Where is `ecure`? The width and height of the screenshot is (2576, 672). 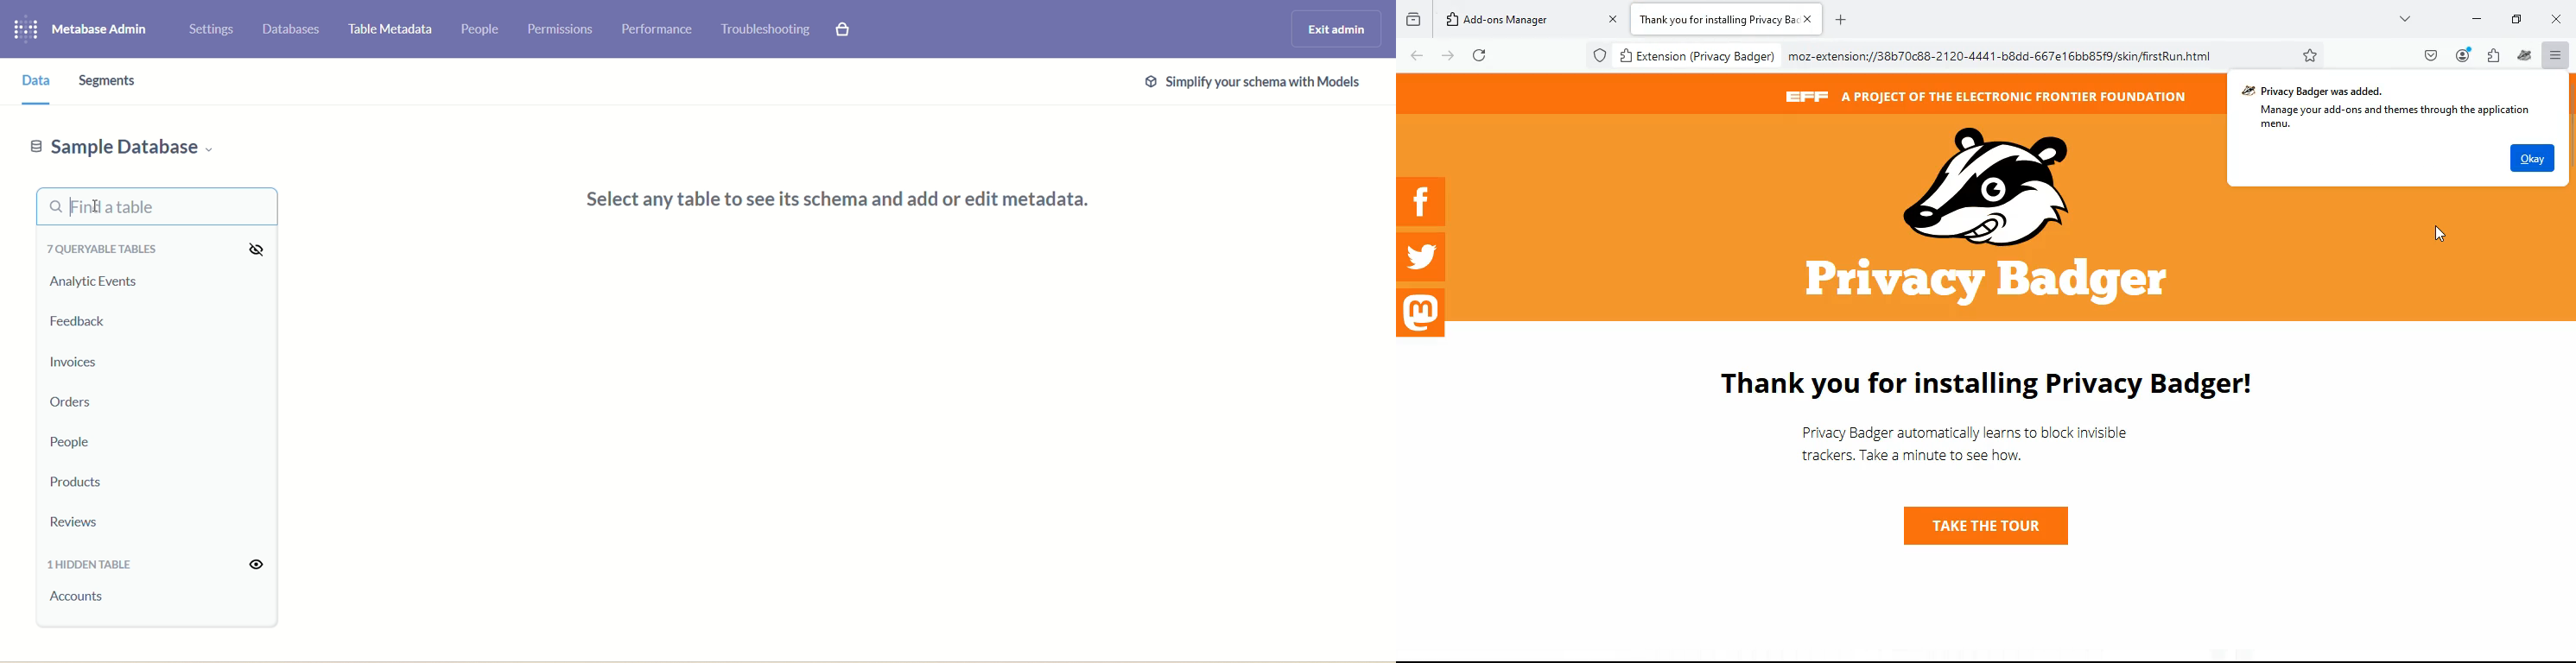
ecure is located at coordinates (1599, 54).